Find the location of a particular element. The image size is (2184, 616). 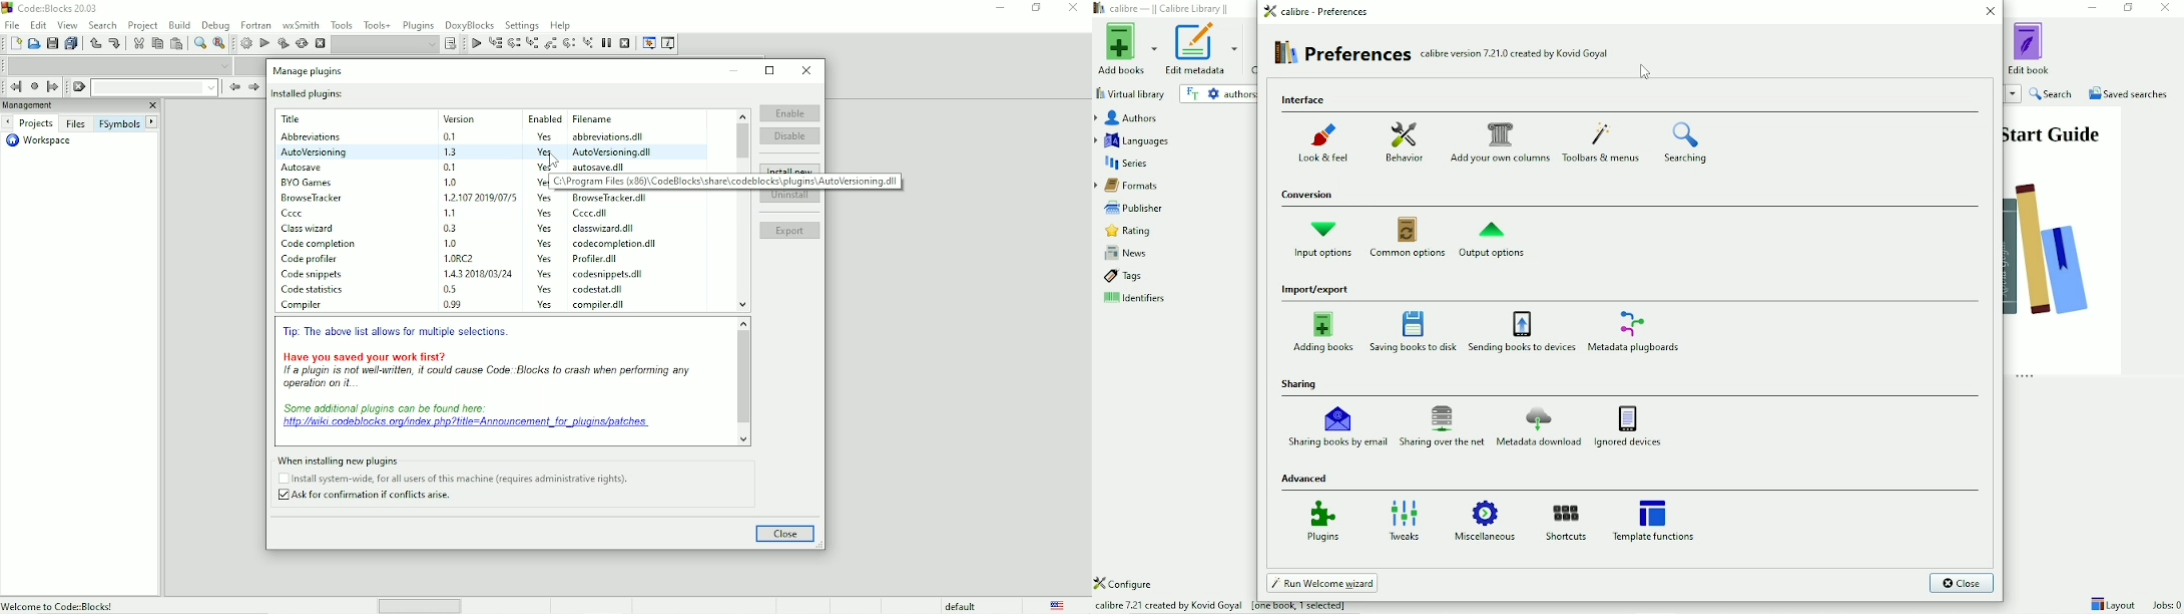

Yes is located at coordinates (547, 289).